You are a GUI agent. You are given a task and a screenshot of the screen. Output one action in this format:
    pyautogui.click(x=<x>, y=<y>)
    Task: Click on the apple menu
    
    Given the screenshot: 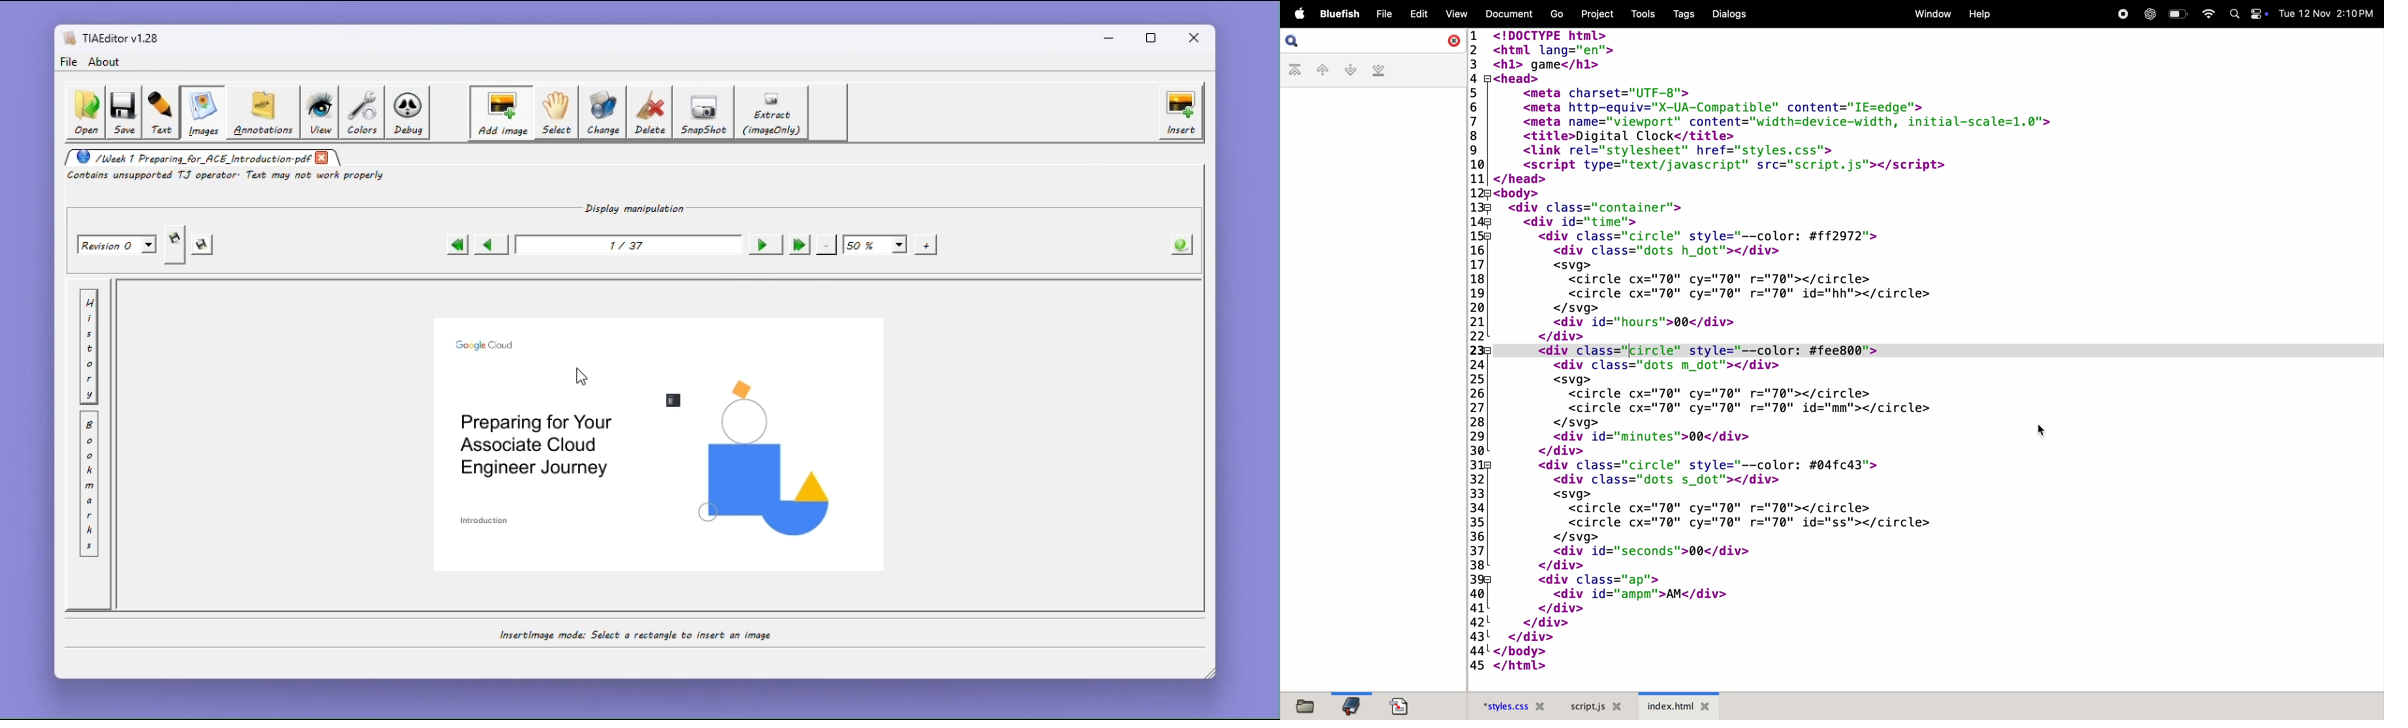 What is the action you would take?
    pyautogui.click(x=1300, y=14)
    